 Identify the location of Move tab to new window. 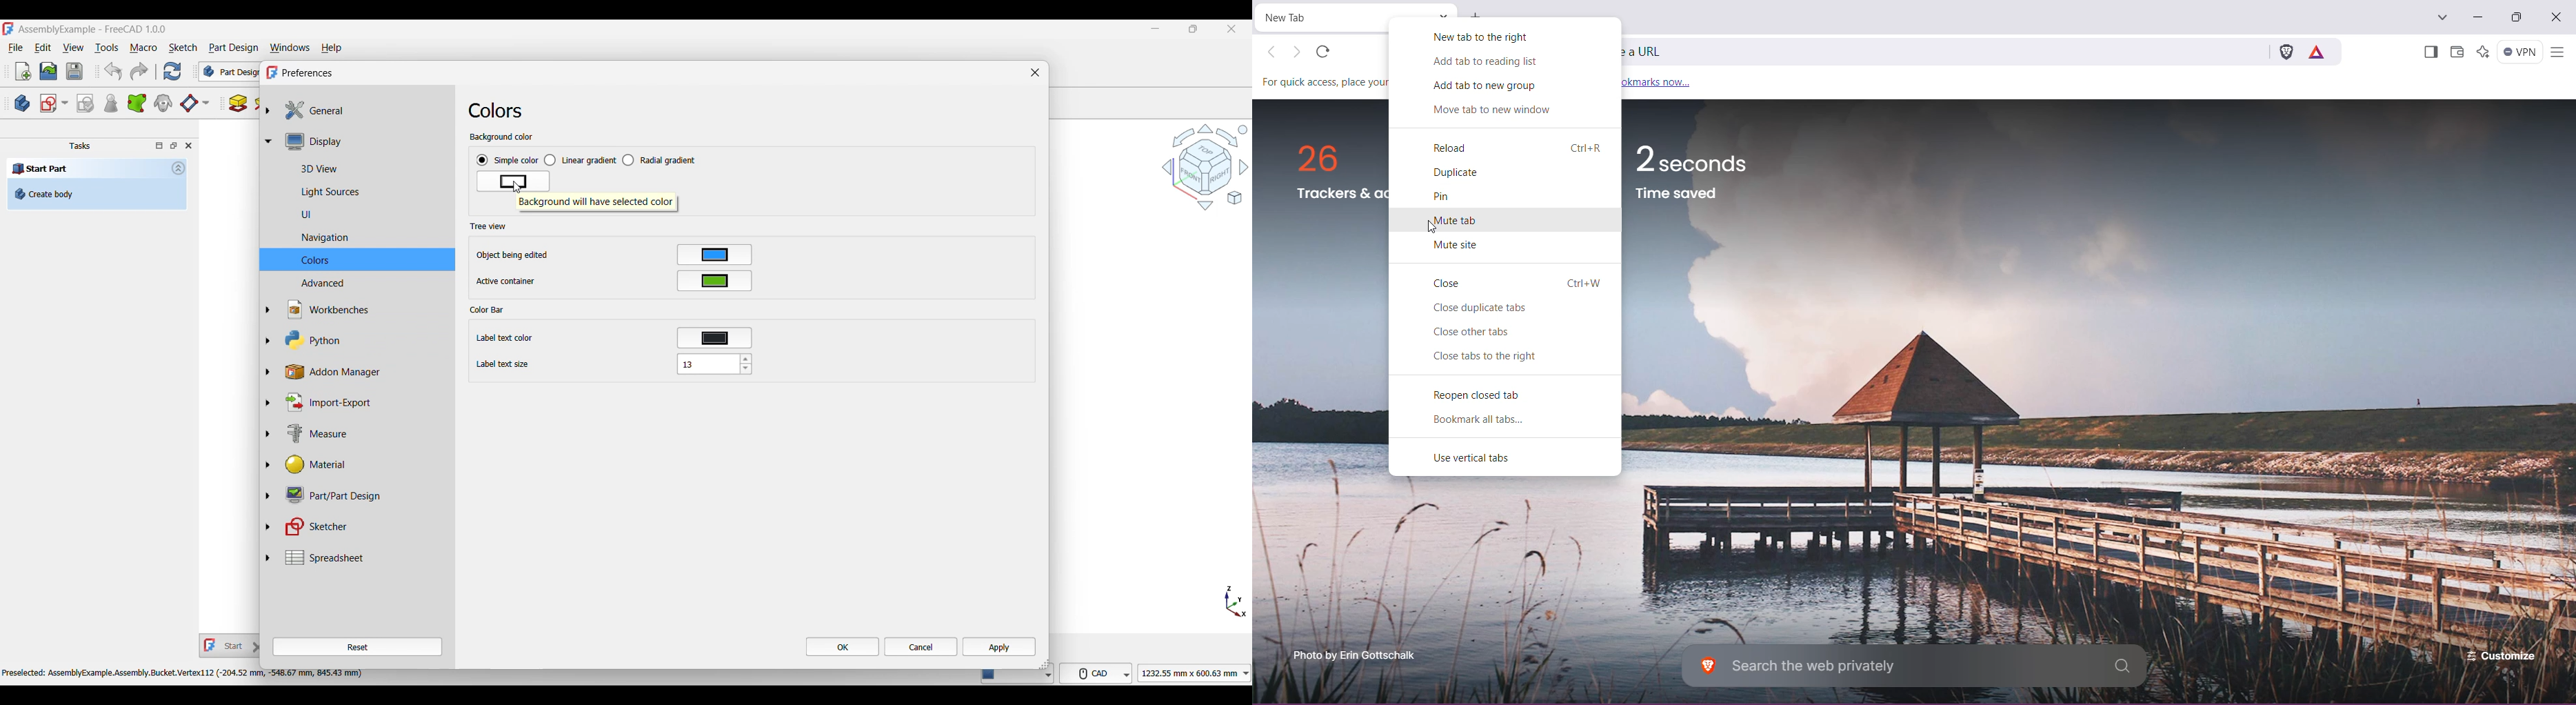
(1498, 111).